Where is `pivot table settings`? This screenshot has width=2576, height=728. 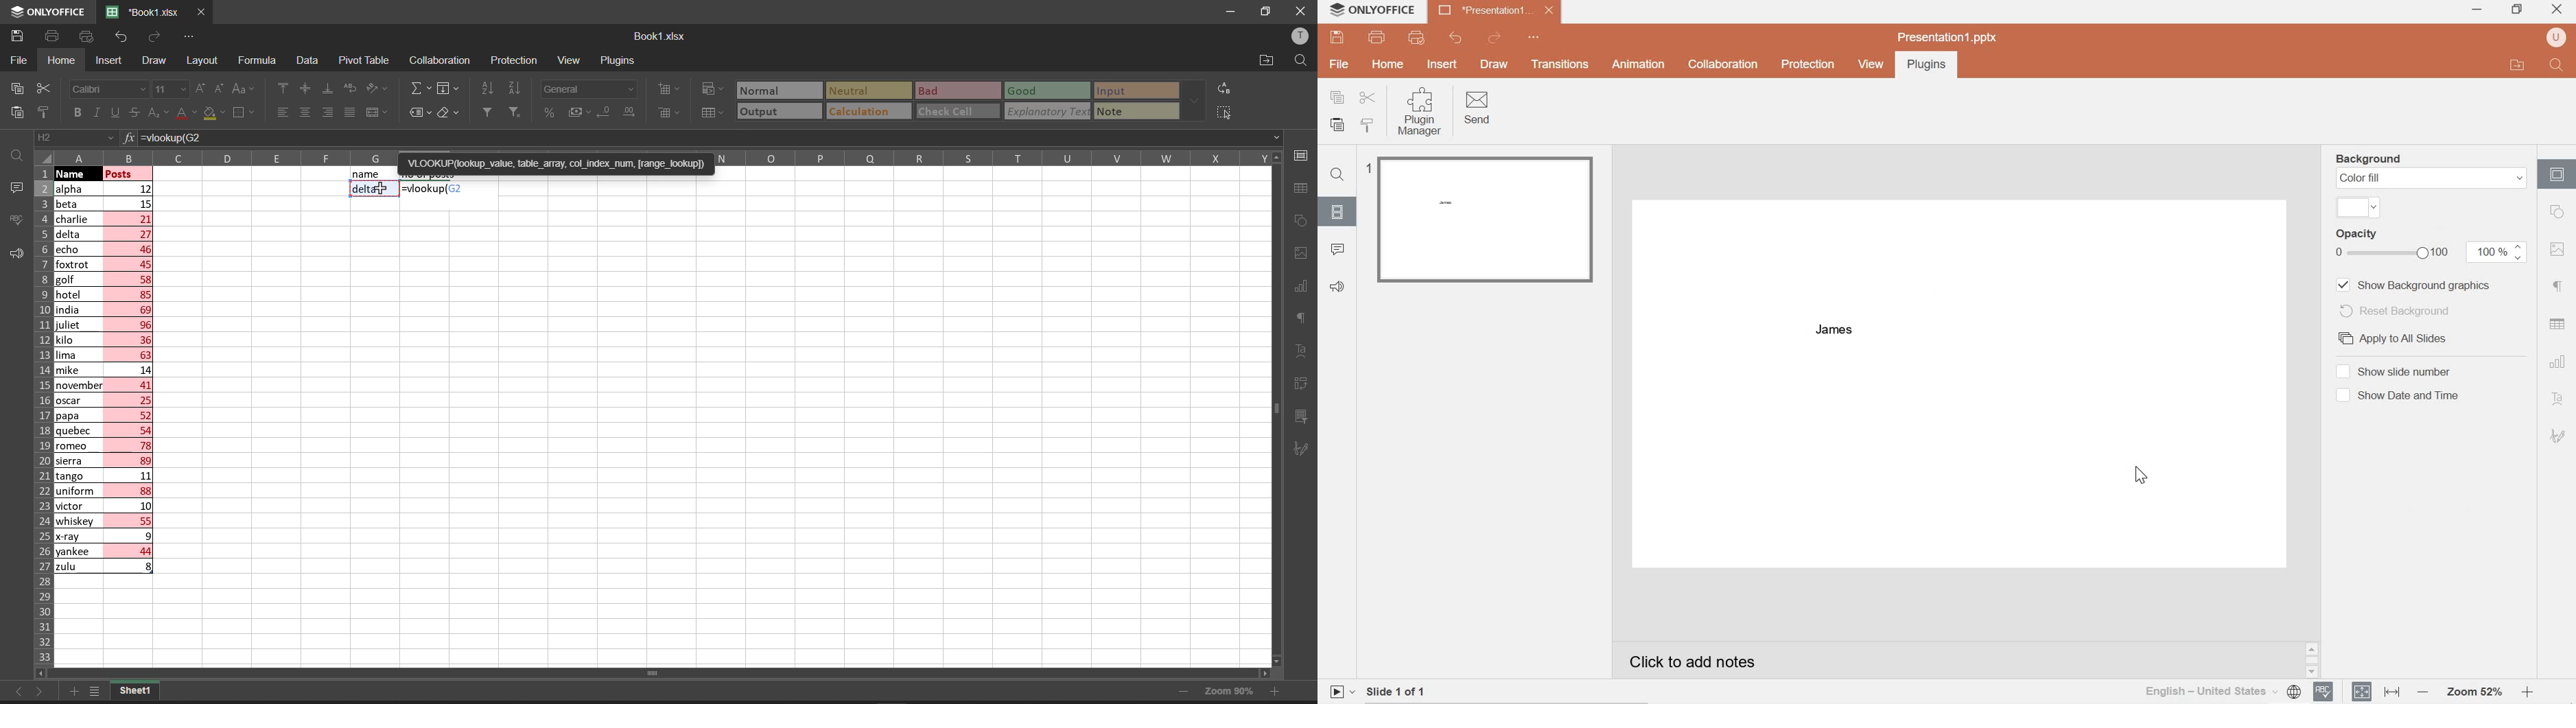
pivot table settings is located at coordinates (1305, 383).